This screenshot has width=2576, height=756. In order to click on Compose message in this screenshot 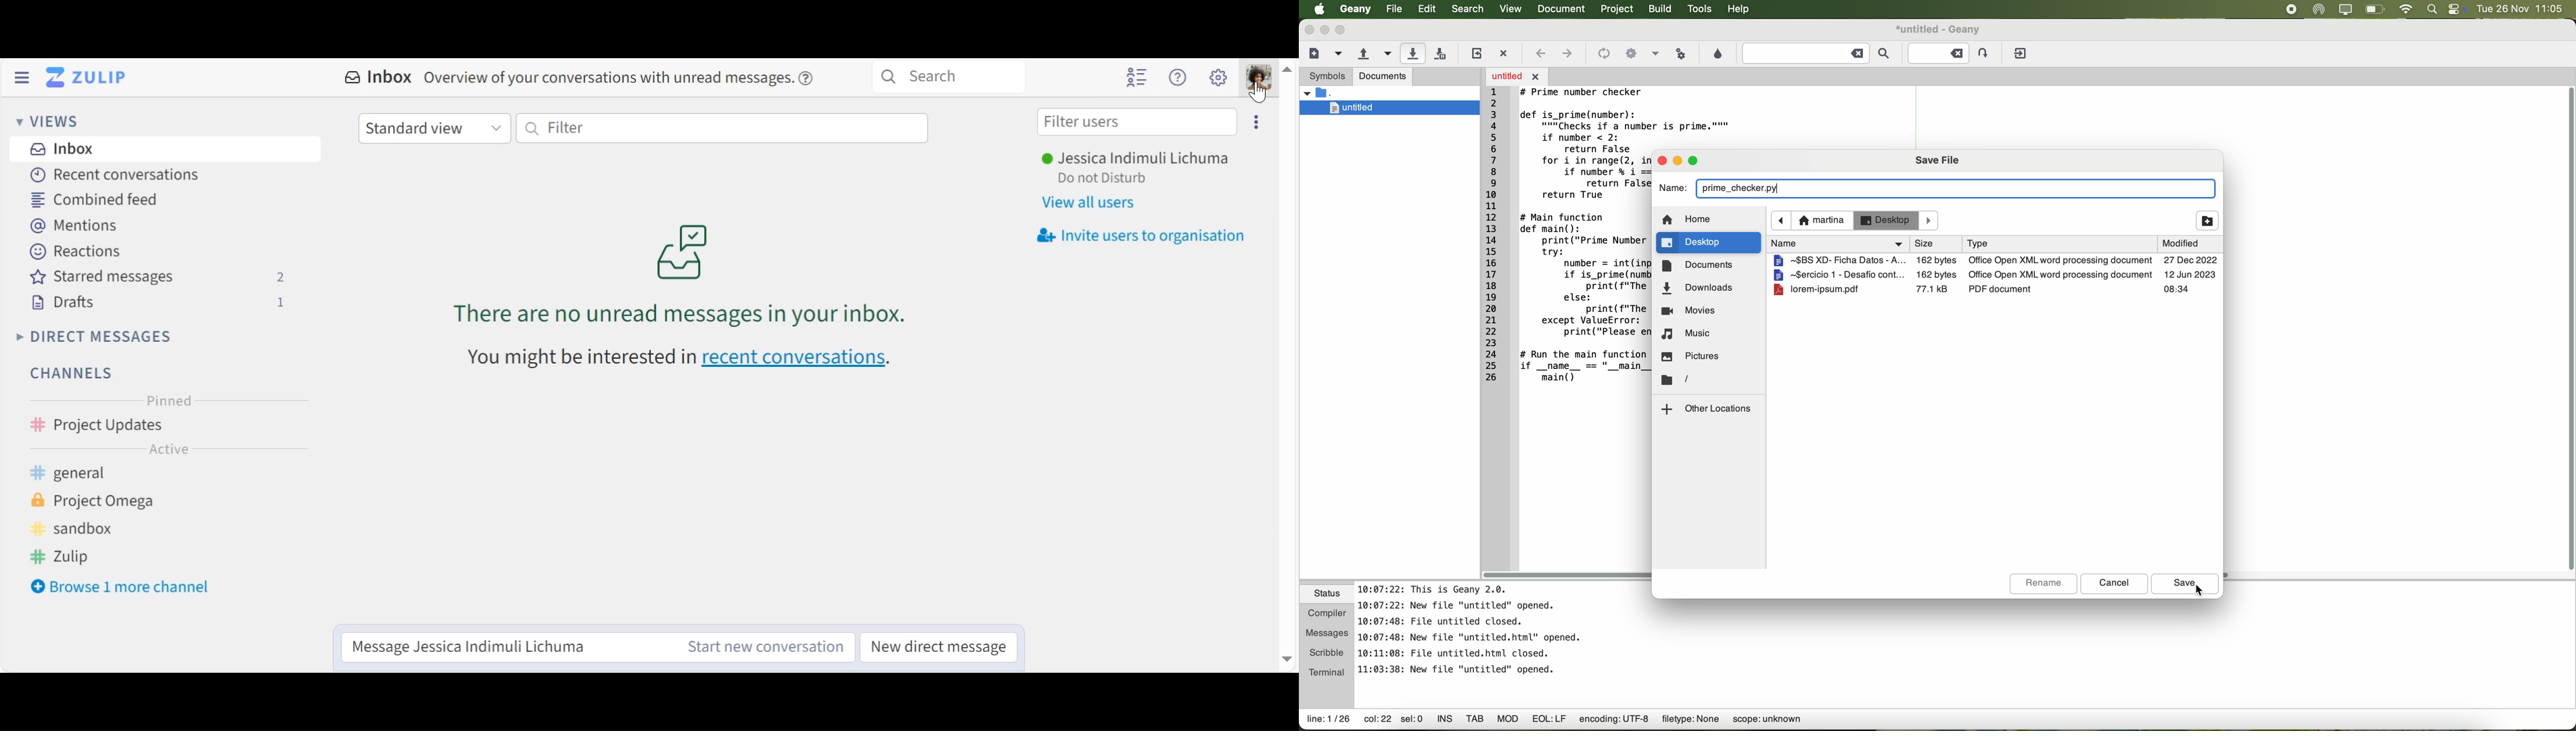, I will do `click(498, 647)`.